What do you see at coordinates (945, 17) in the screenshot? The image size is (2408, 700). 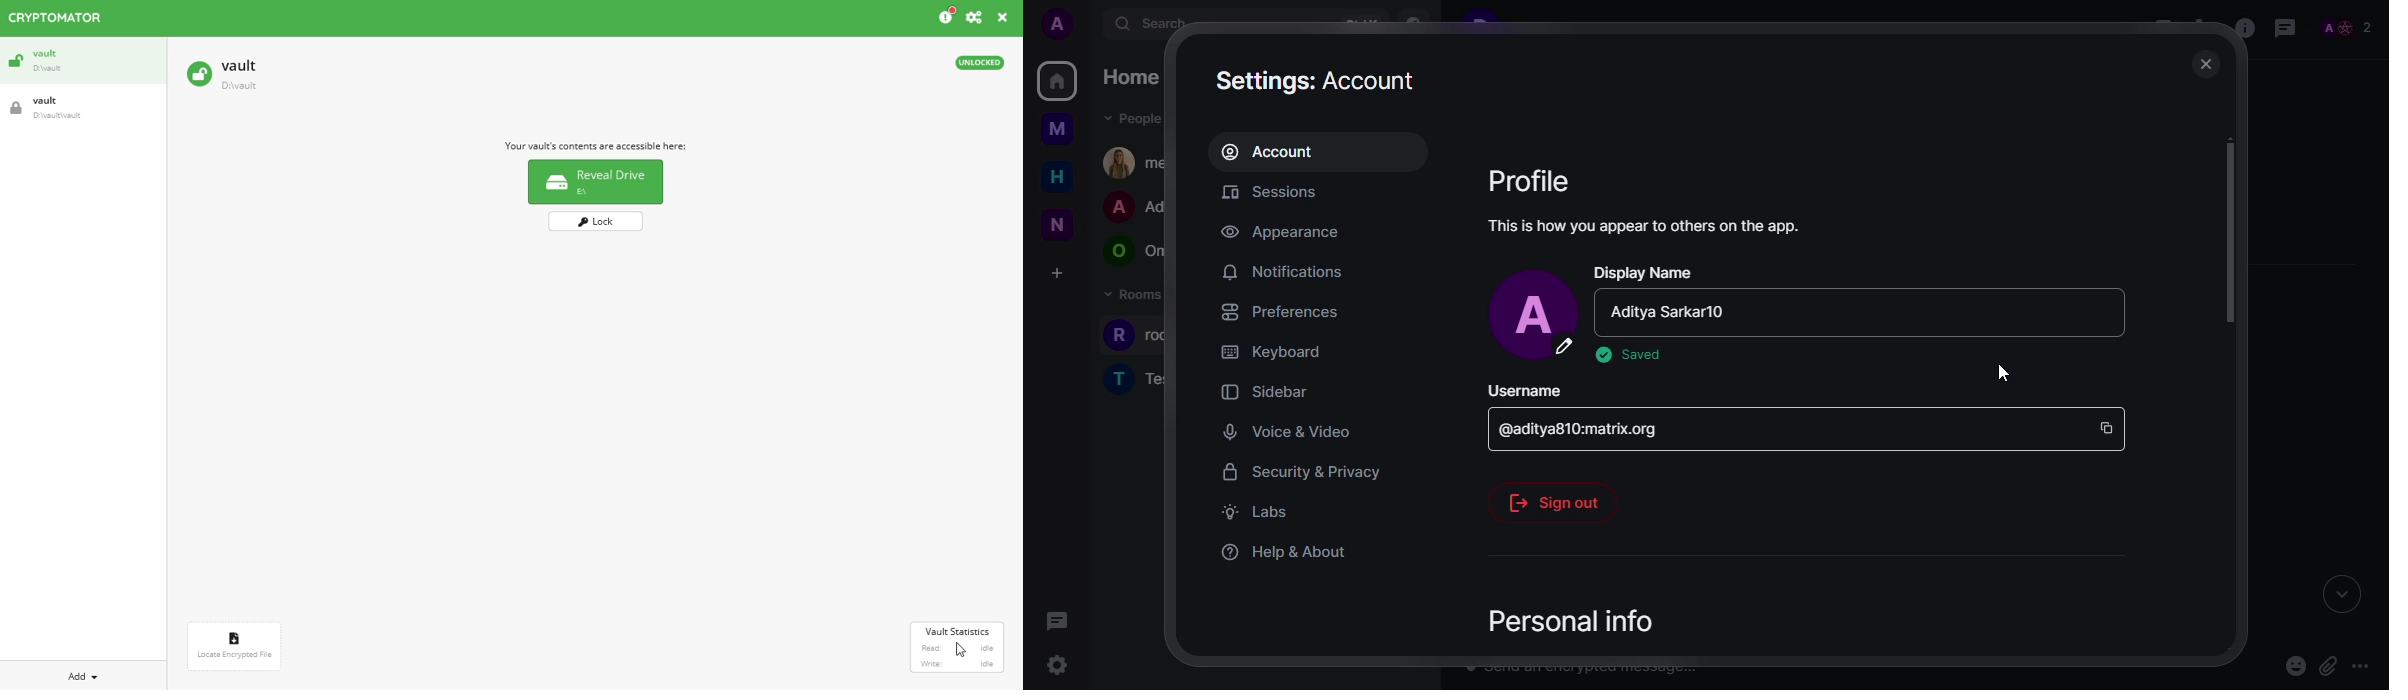 I see `info` at bounding box center [945, 17].